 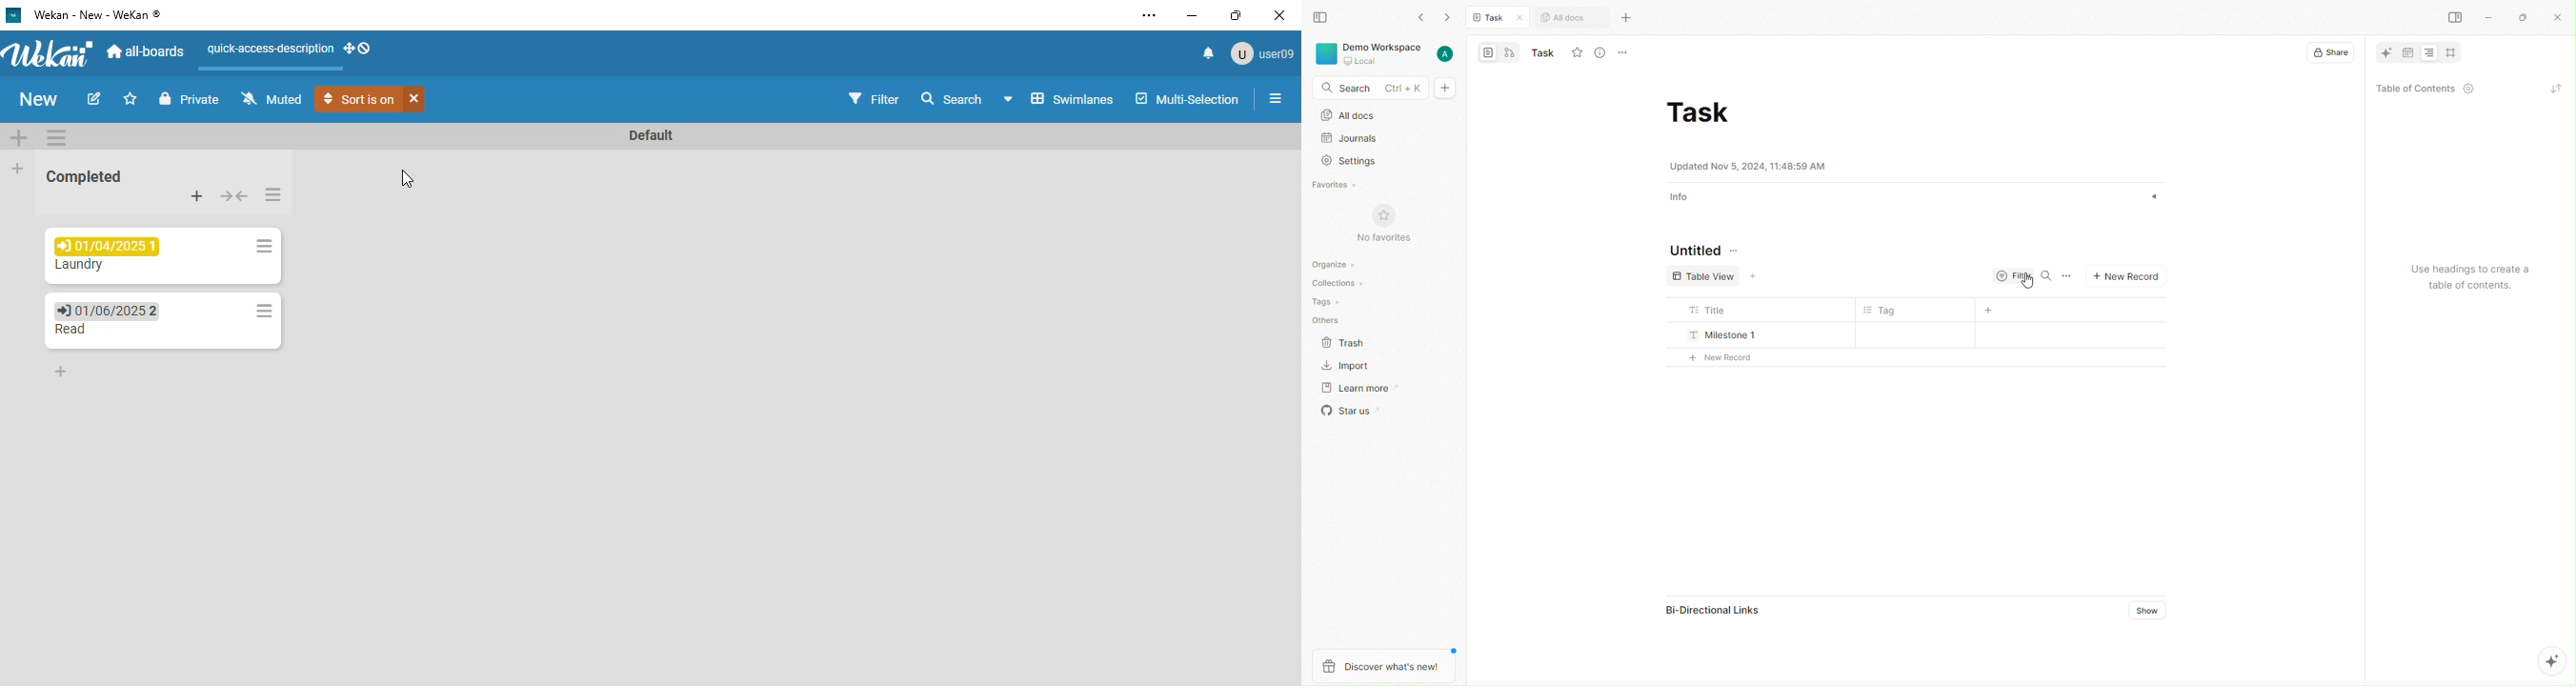 What do you see at coordinates (2126, 276) in the screenshot?
I see `New Record` at bounding box center [2126, 276].